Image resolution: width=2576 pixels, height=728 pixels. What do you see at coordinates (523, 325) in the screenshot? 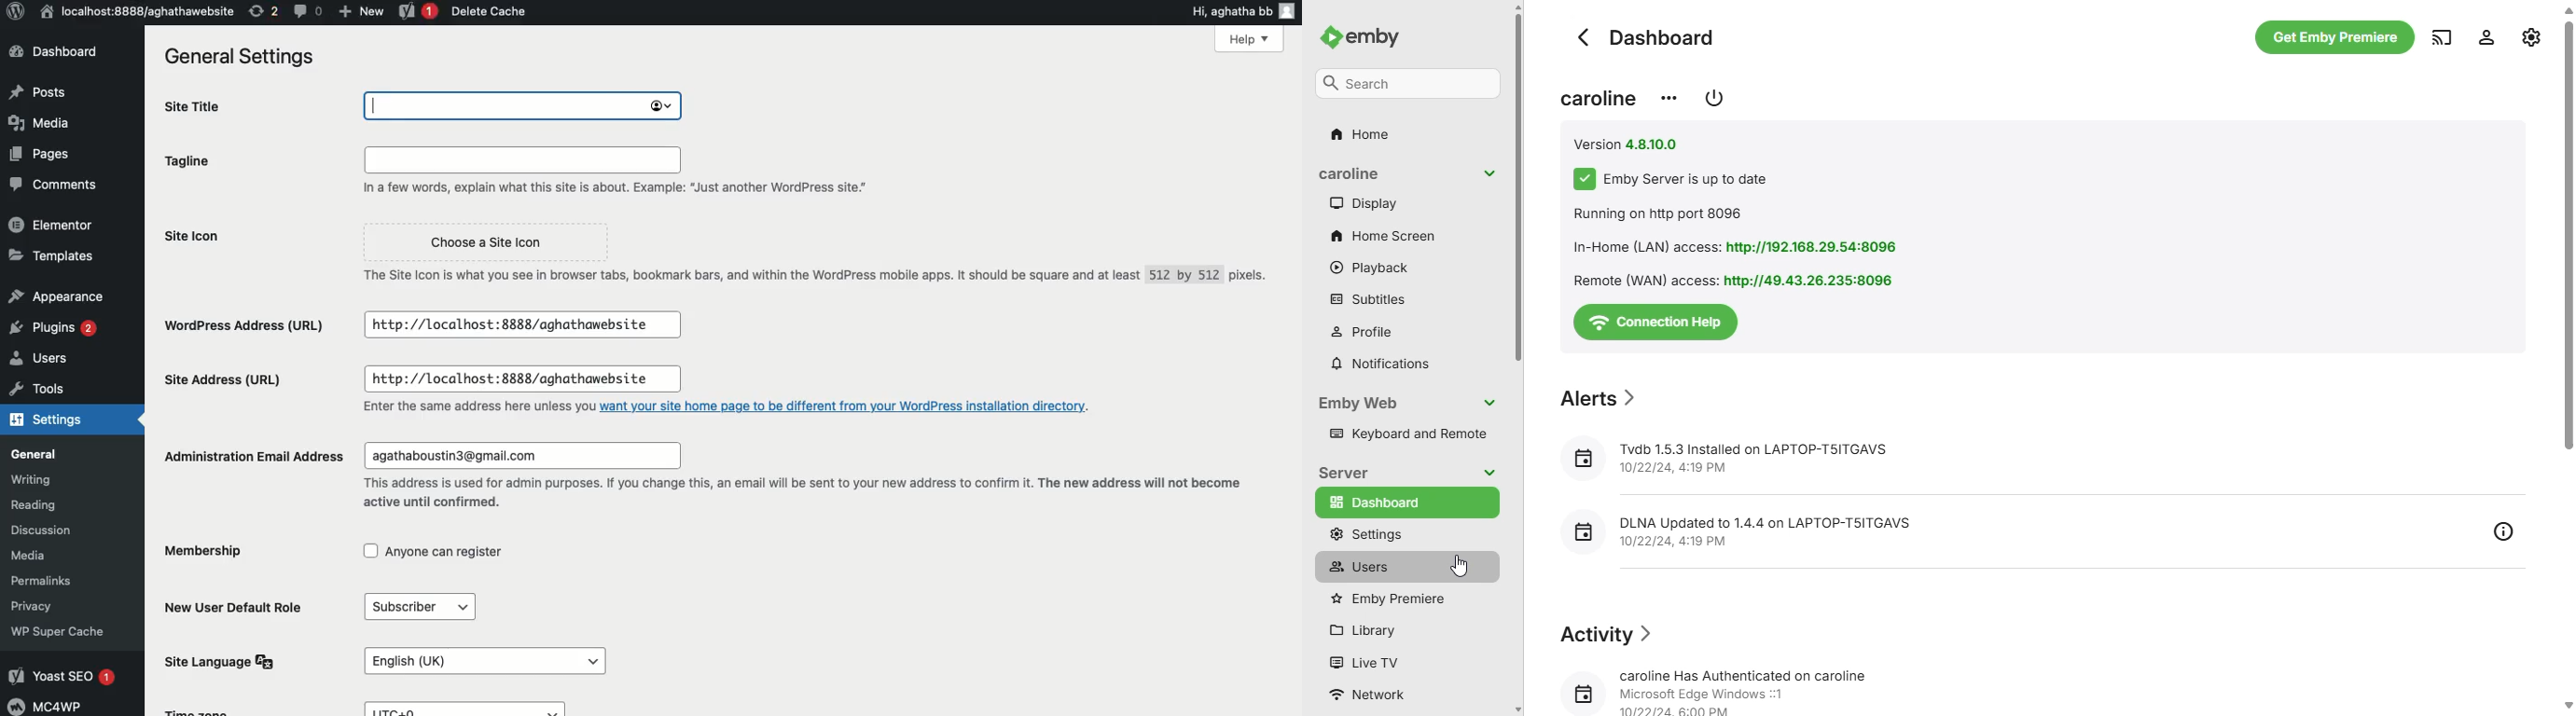
I see `http://localhost:8888/aghathawebsite` at bounding box center [523, 325].